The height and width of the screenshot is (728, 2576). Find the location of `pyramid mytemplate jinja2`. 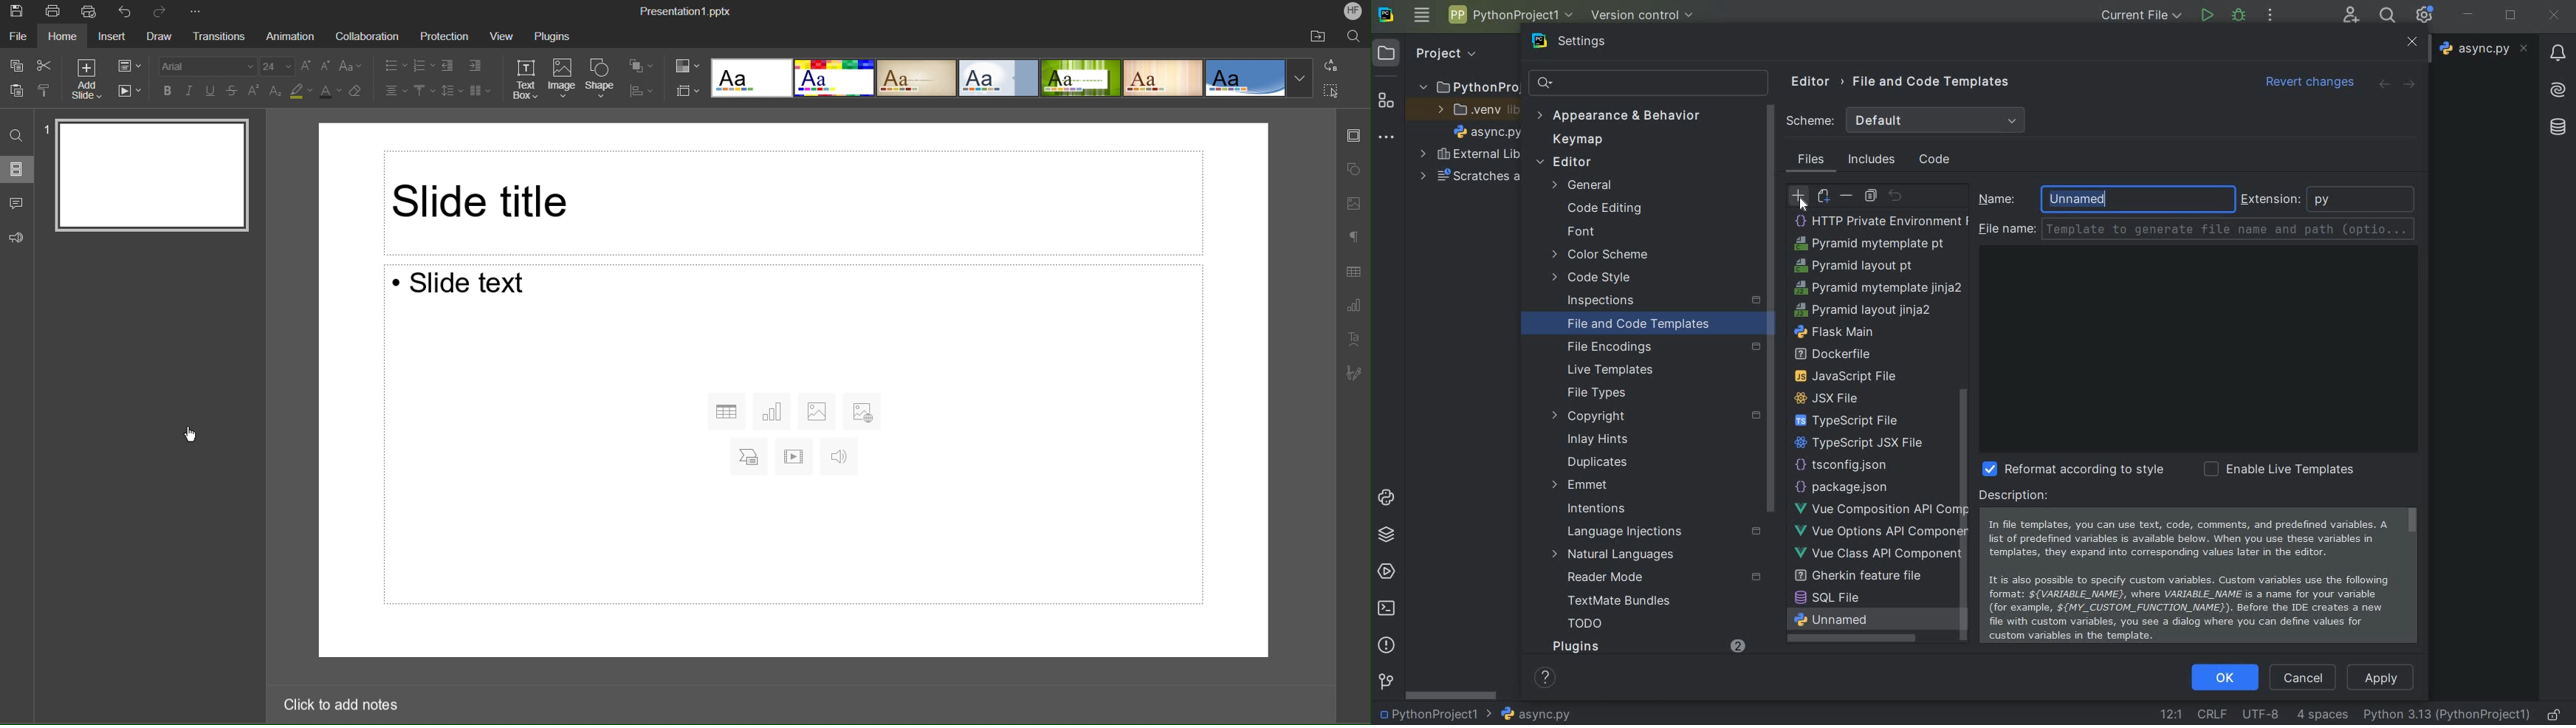

pyramid mytemplate jinja2 is located at coordinates (1878, 596).